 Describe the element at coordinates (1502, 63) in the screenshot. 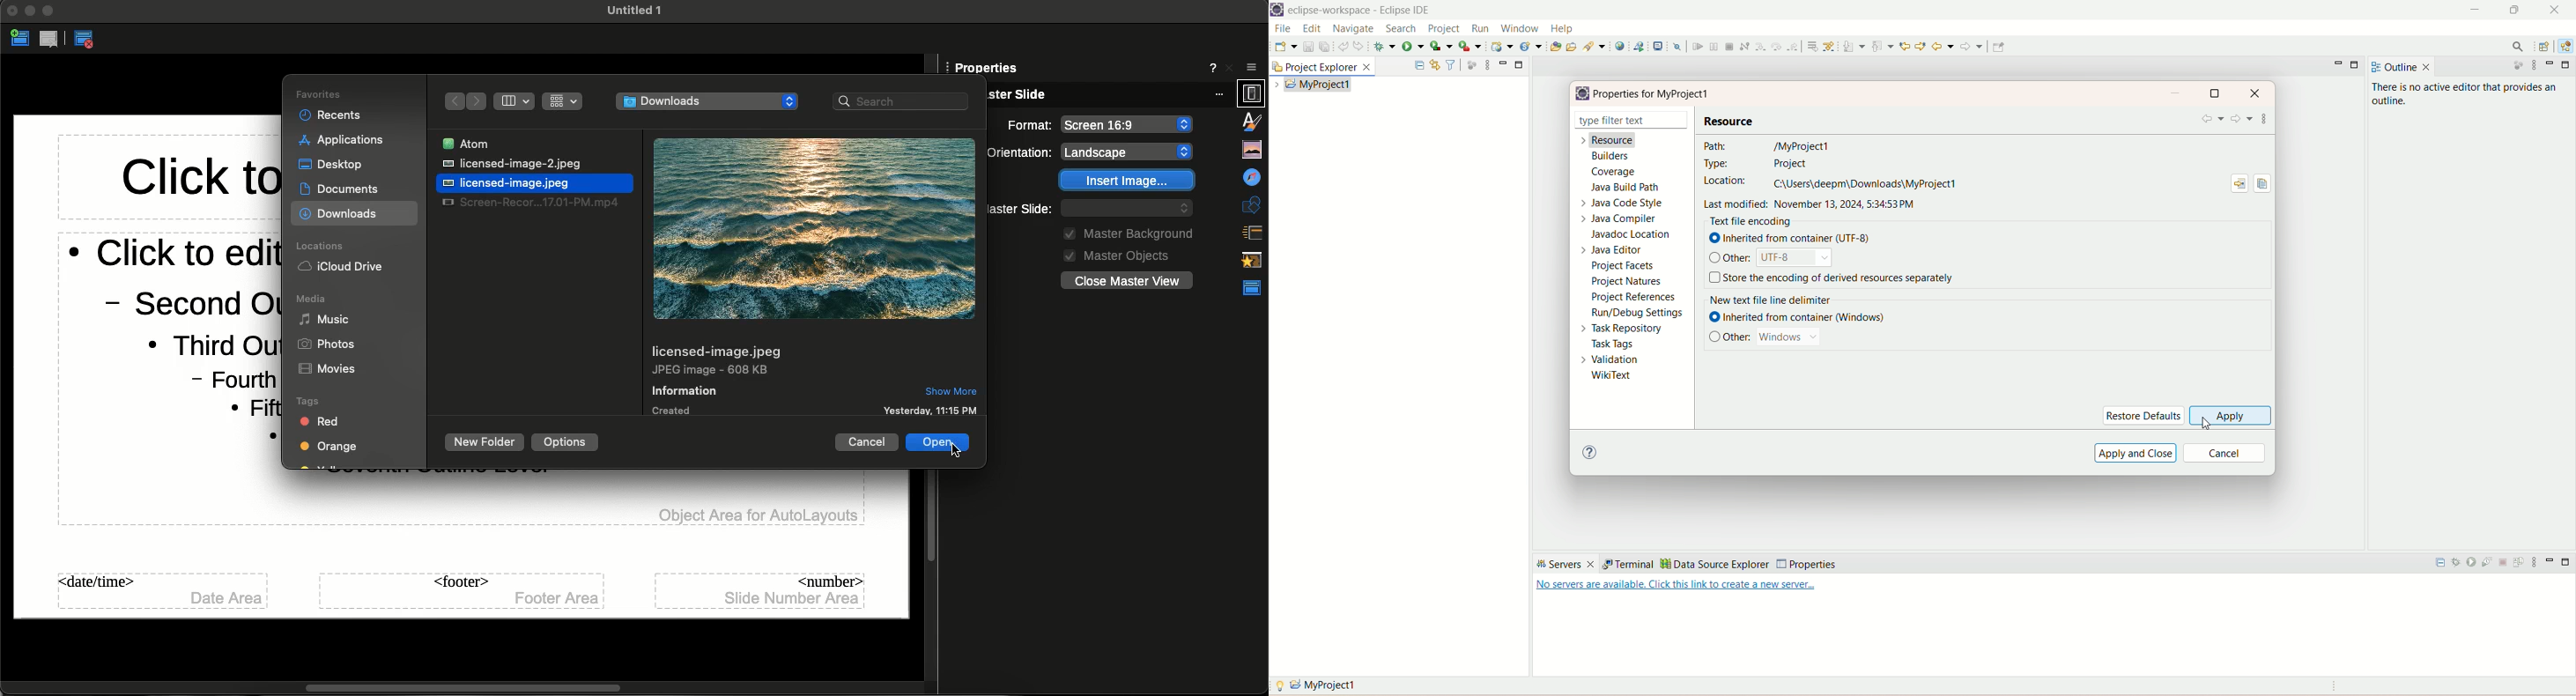

I see `minimize` at that location.